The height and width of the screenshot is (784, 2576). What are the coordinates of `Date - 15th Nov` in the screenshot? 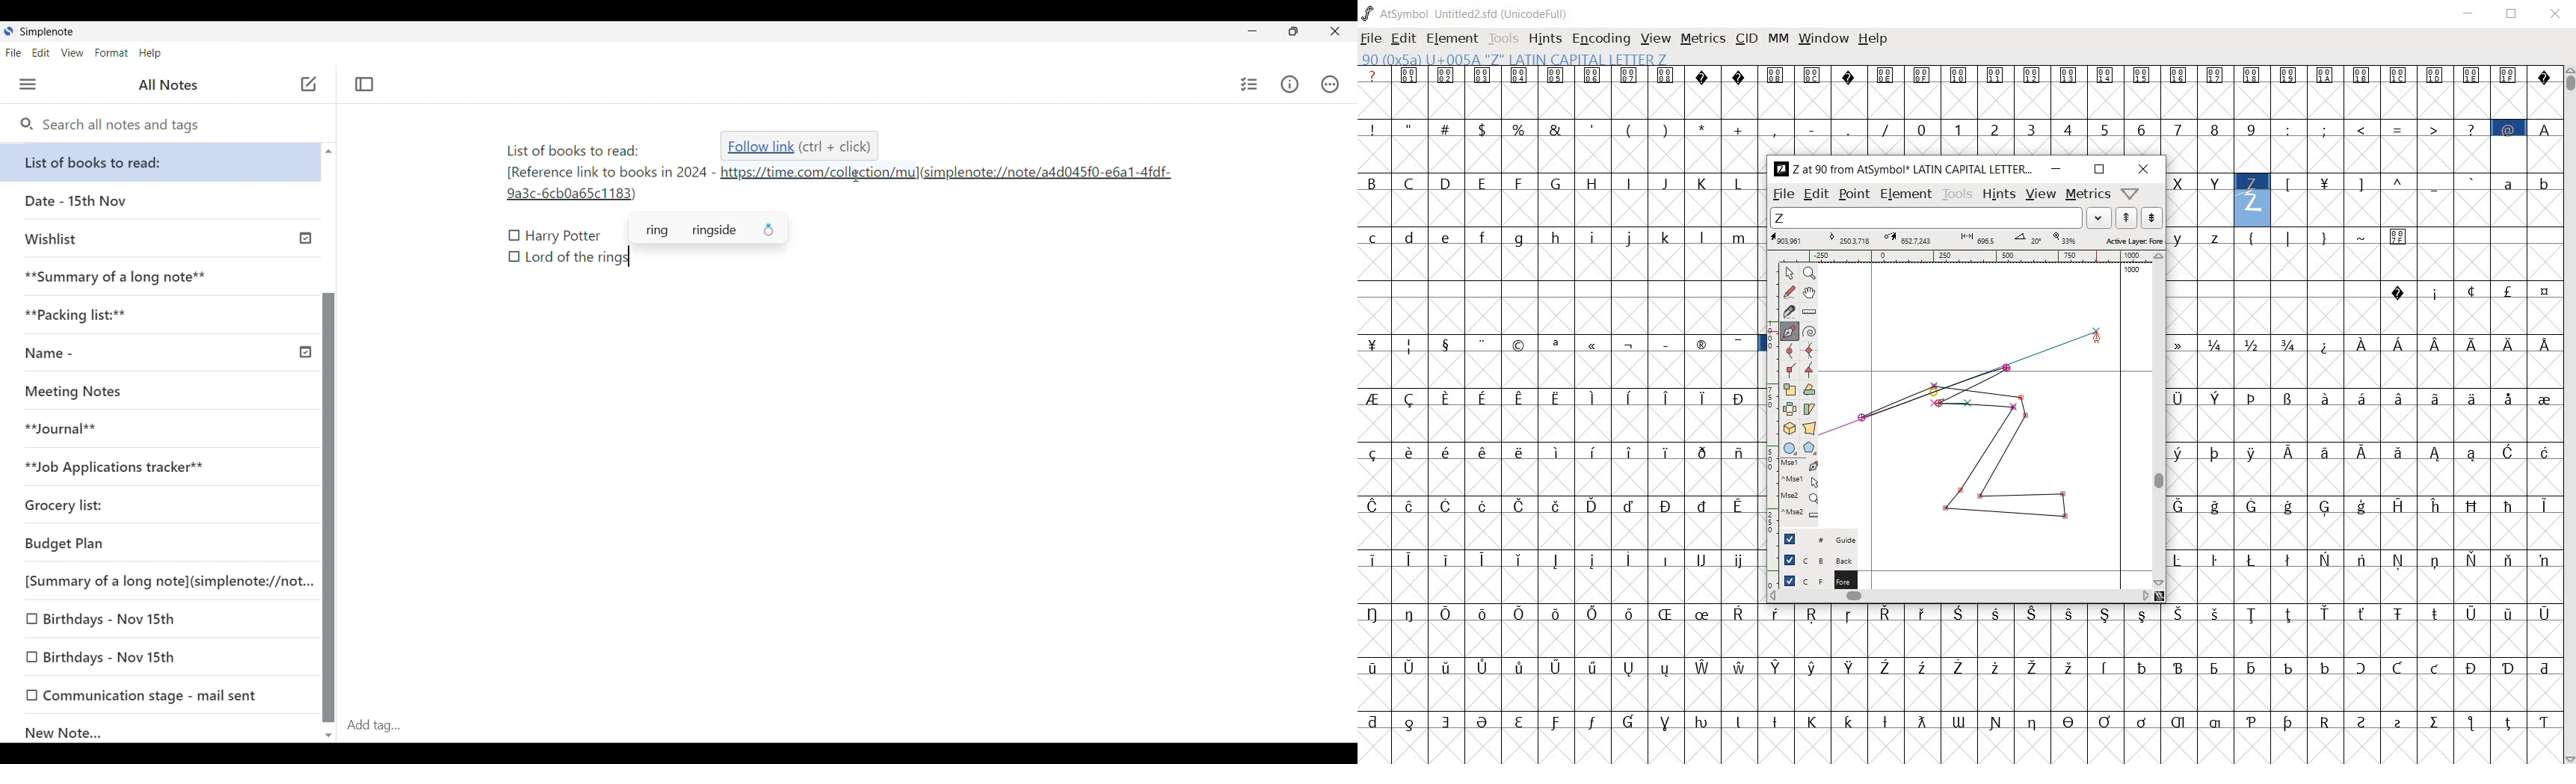 It's located at (161, 201).